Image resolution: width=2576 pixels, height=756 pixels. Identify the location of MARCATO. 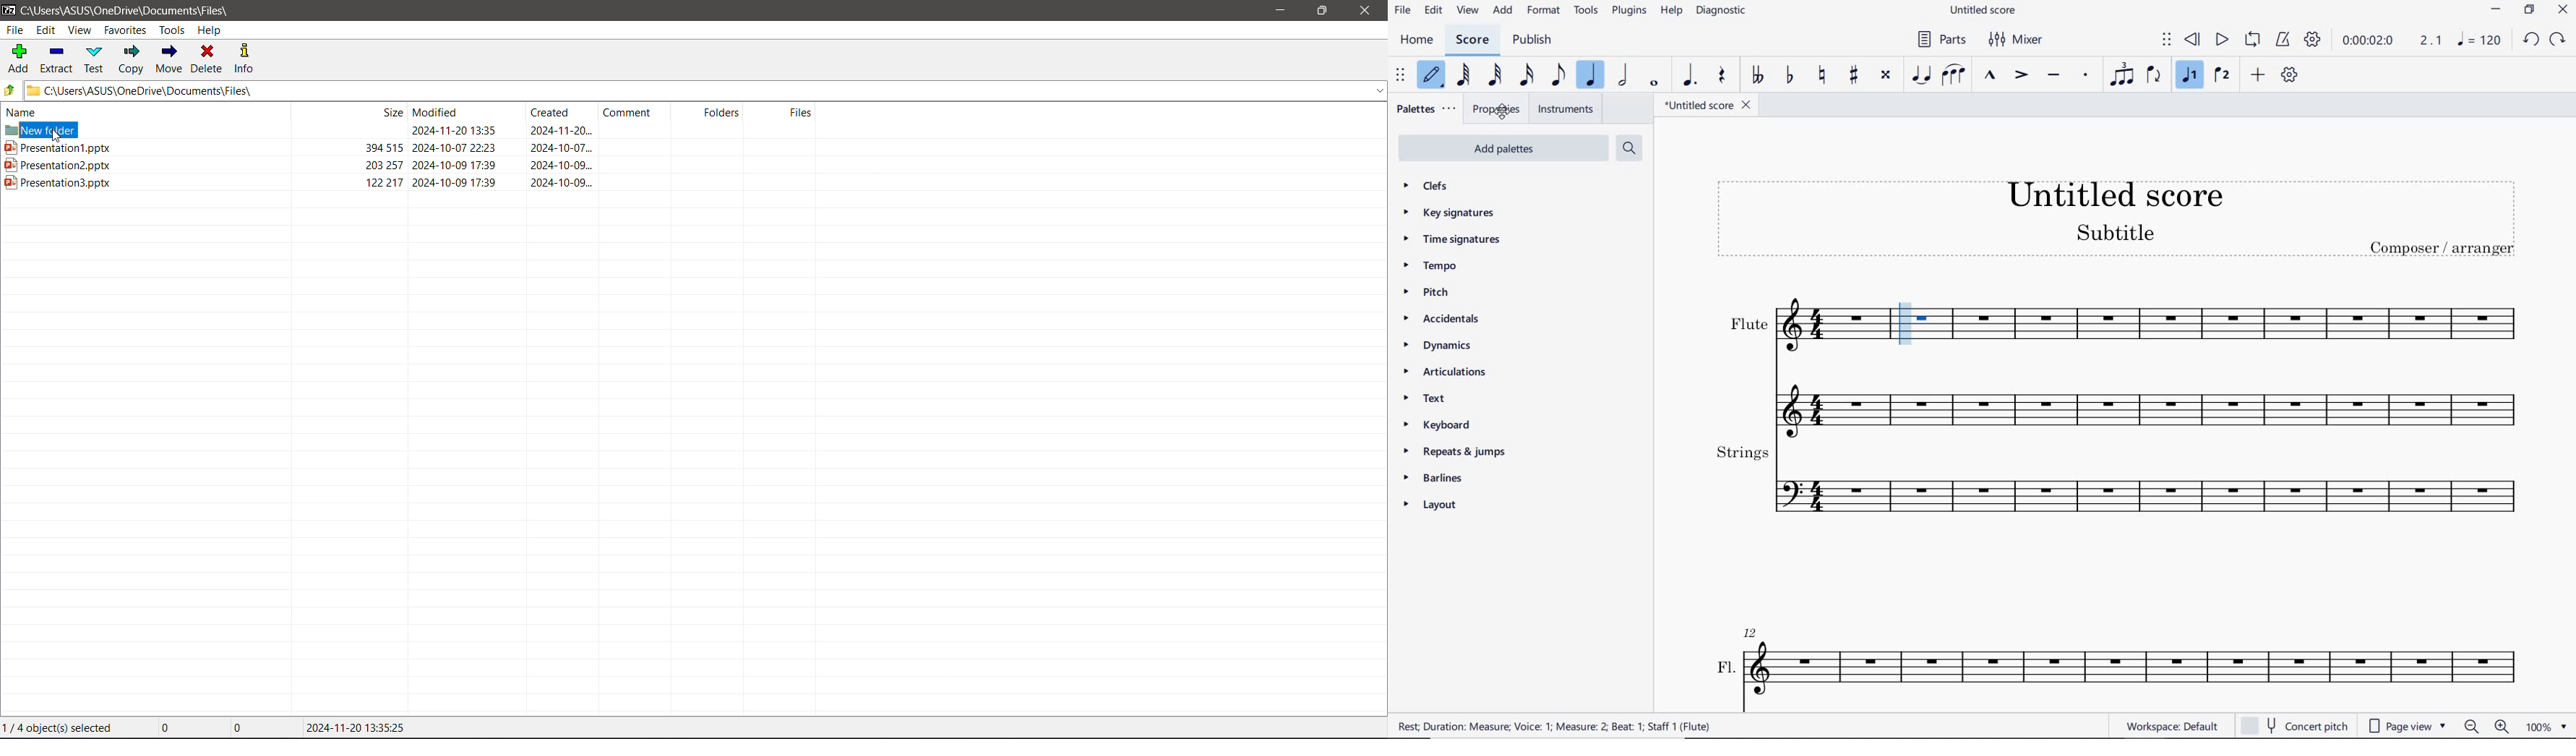
(1991, 76).